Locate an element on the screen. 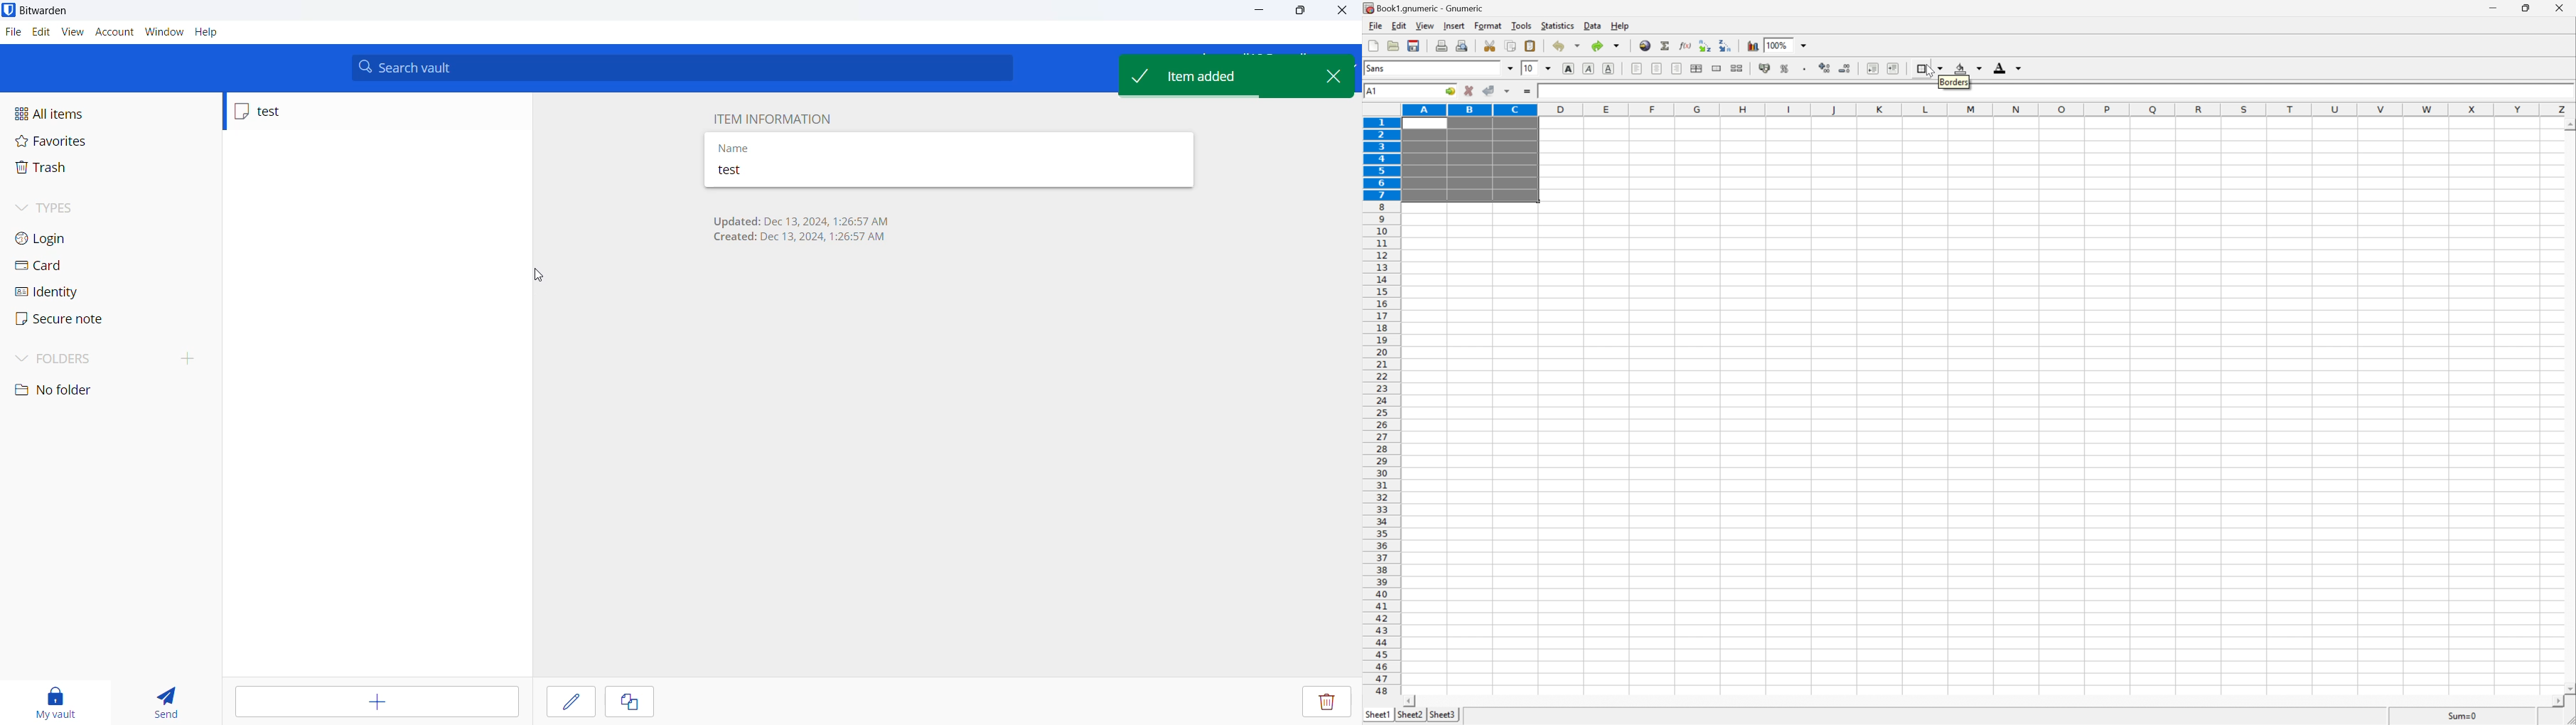 This screenshot has width=2576, height=728. copy is located at coordinates (627, 702).